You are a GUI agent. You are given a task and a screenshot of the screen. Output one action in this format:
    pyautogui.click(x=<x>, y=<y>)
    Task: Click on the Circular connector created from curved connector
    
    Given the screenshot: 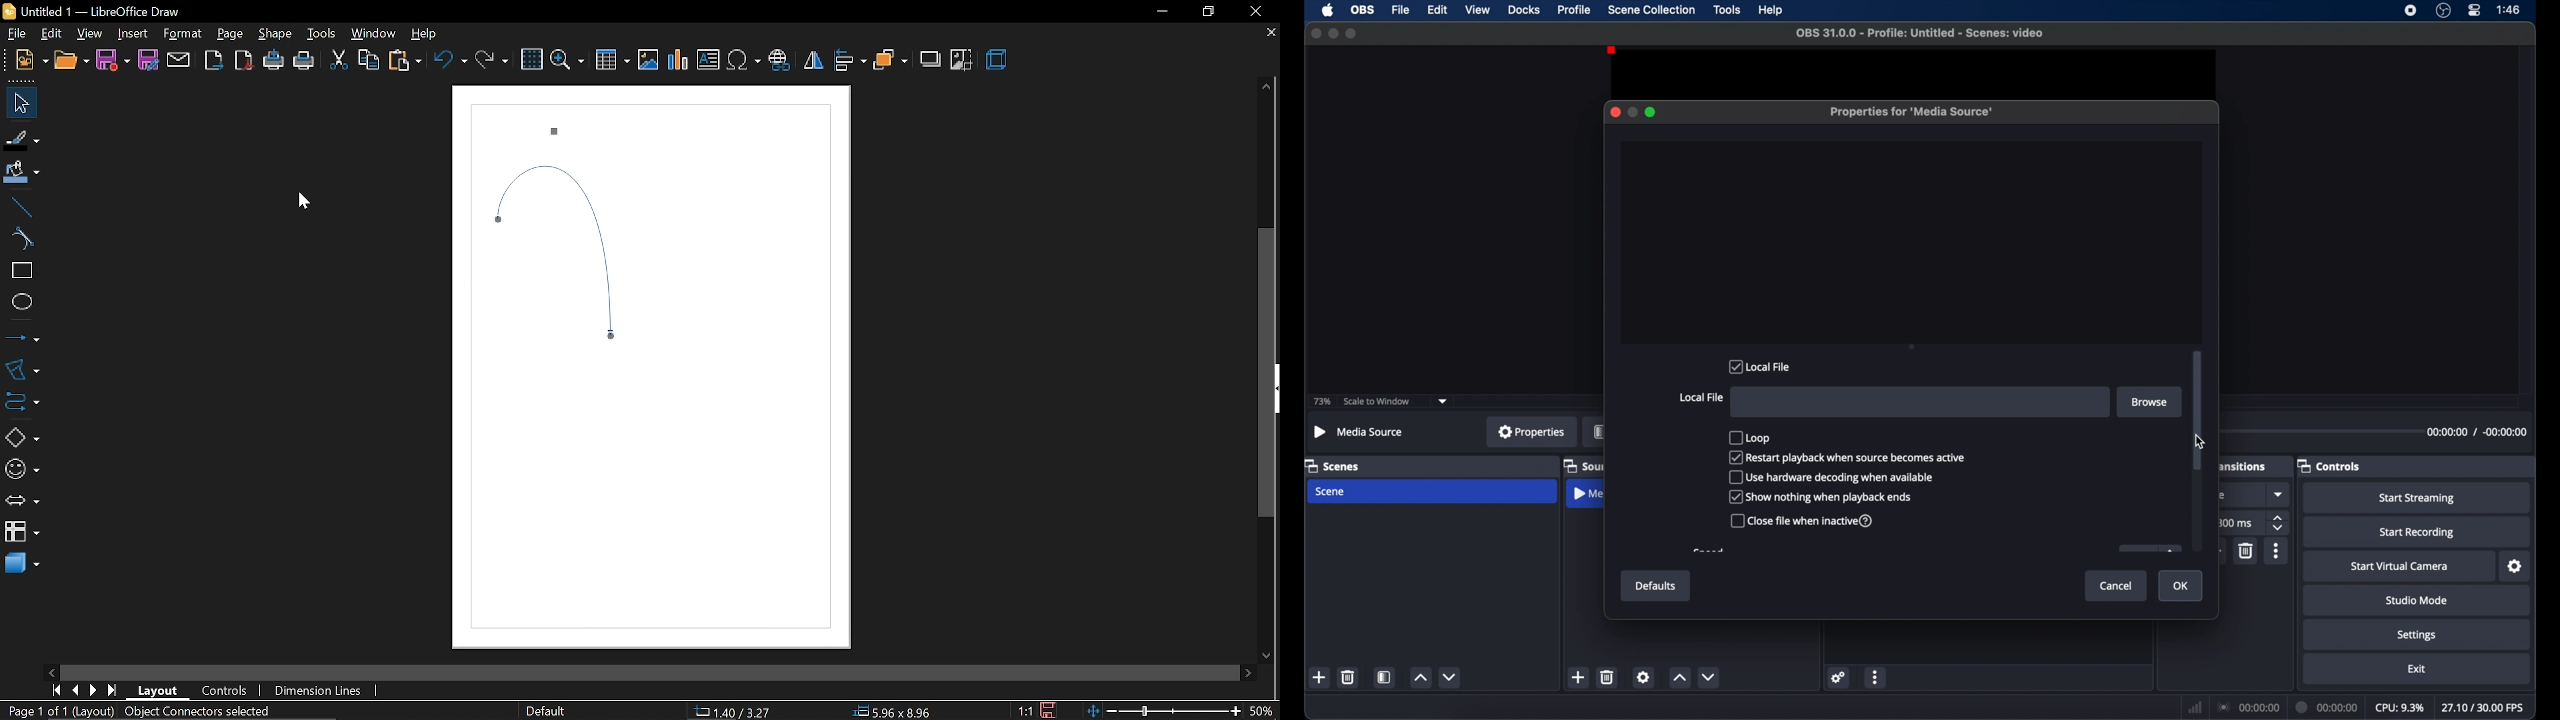 What is the action you would take?
    pyautogui.click(x=565, y=251)
    